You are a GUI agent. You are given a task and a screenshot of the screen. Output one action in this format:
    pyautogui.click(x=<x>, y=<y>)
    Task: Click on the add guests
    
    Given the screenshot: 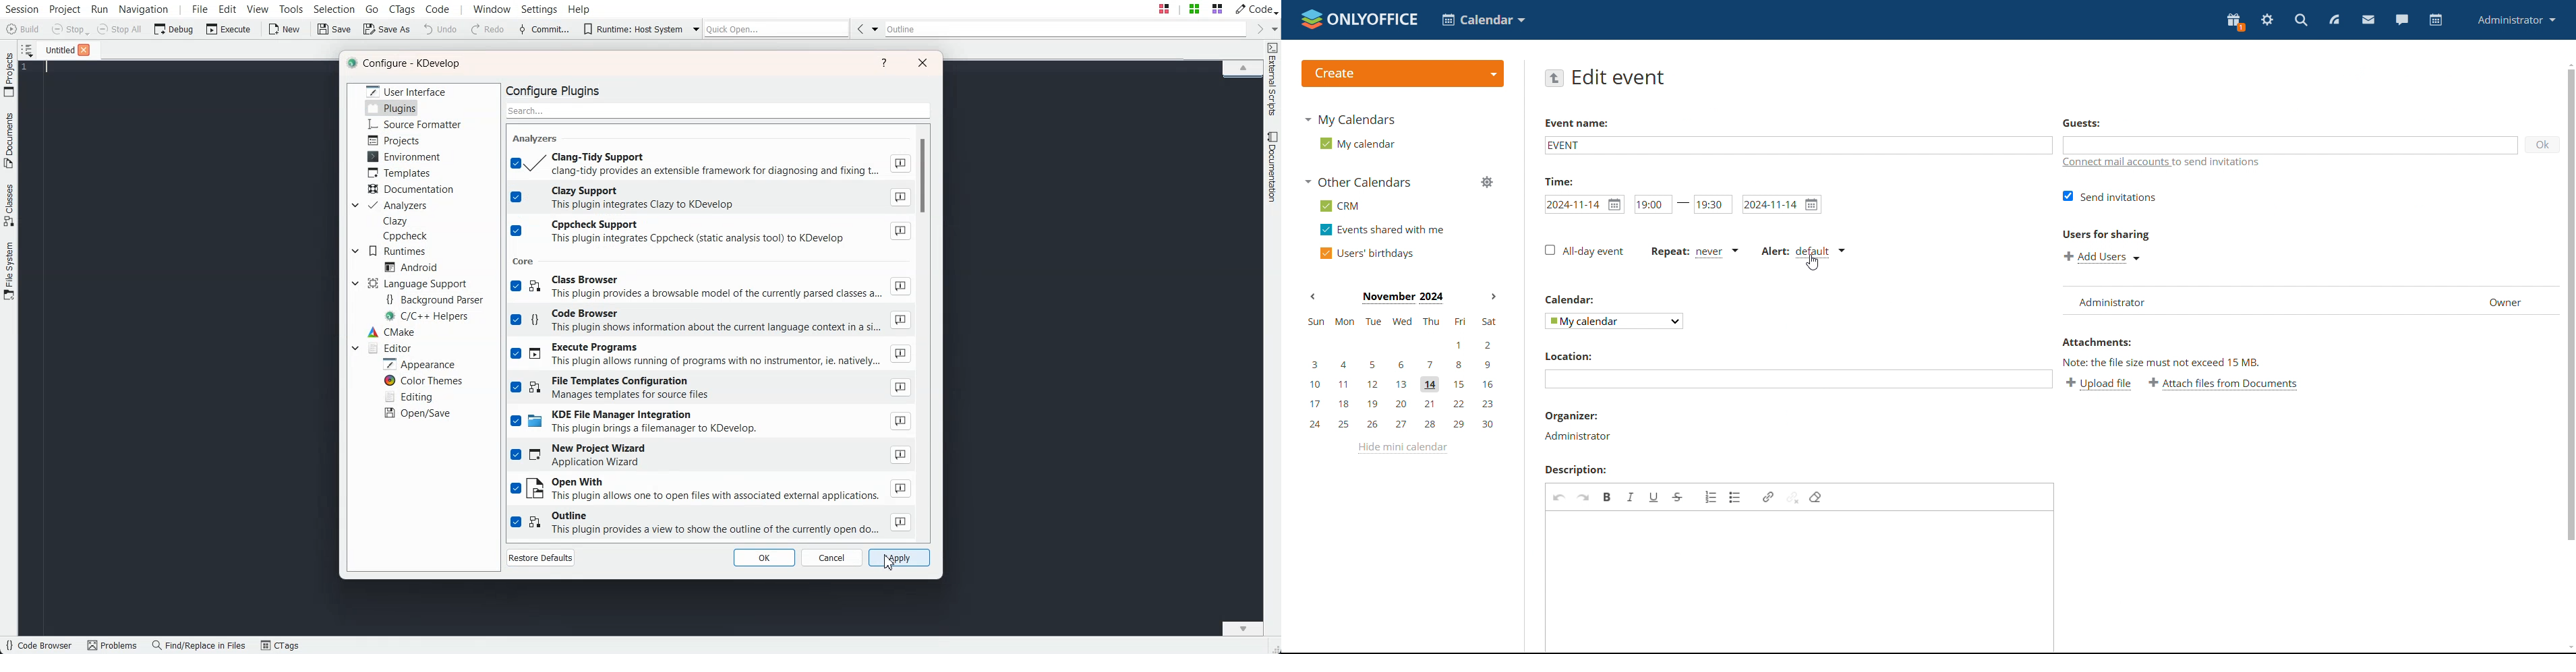 What is the action you would take?
    pyautogui.click(x=2291, y=145)
    